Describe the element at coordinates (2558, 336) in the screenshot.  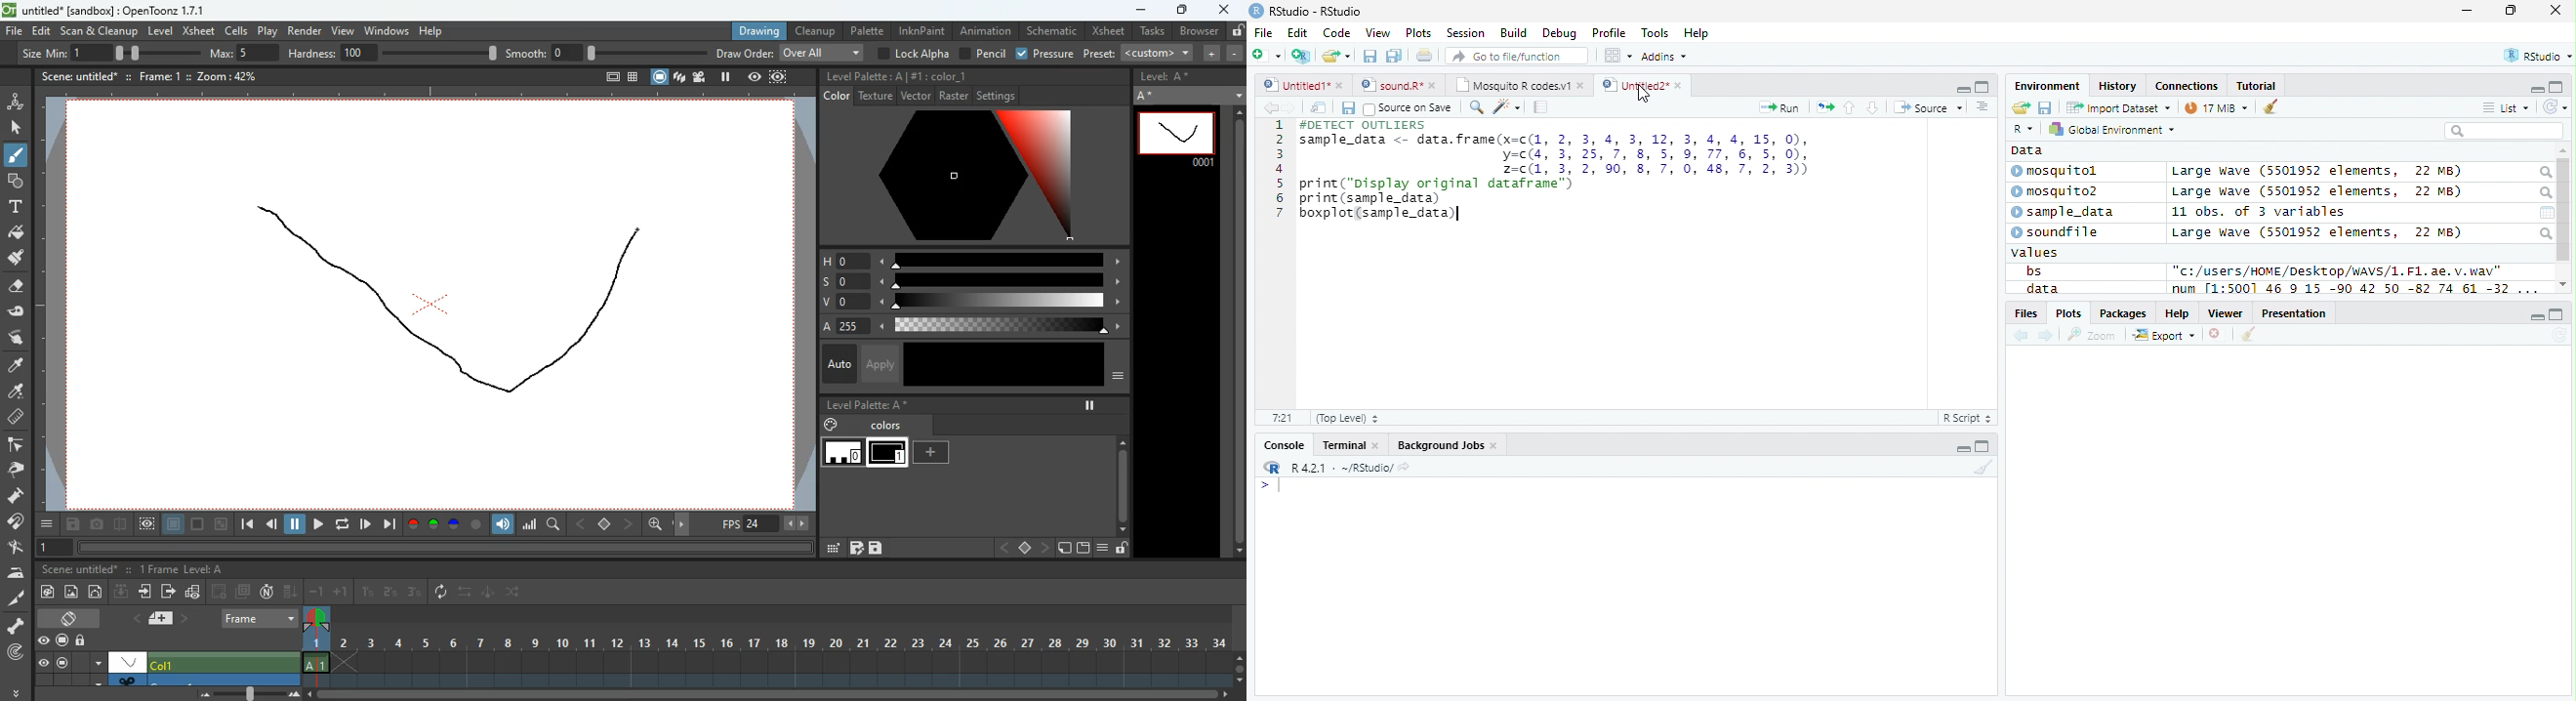
I see `Refresh` at that location.